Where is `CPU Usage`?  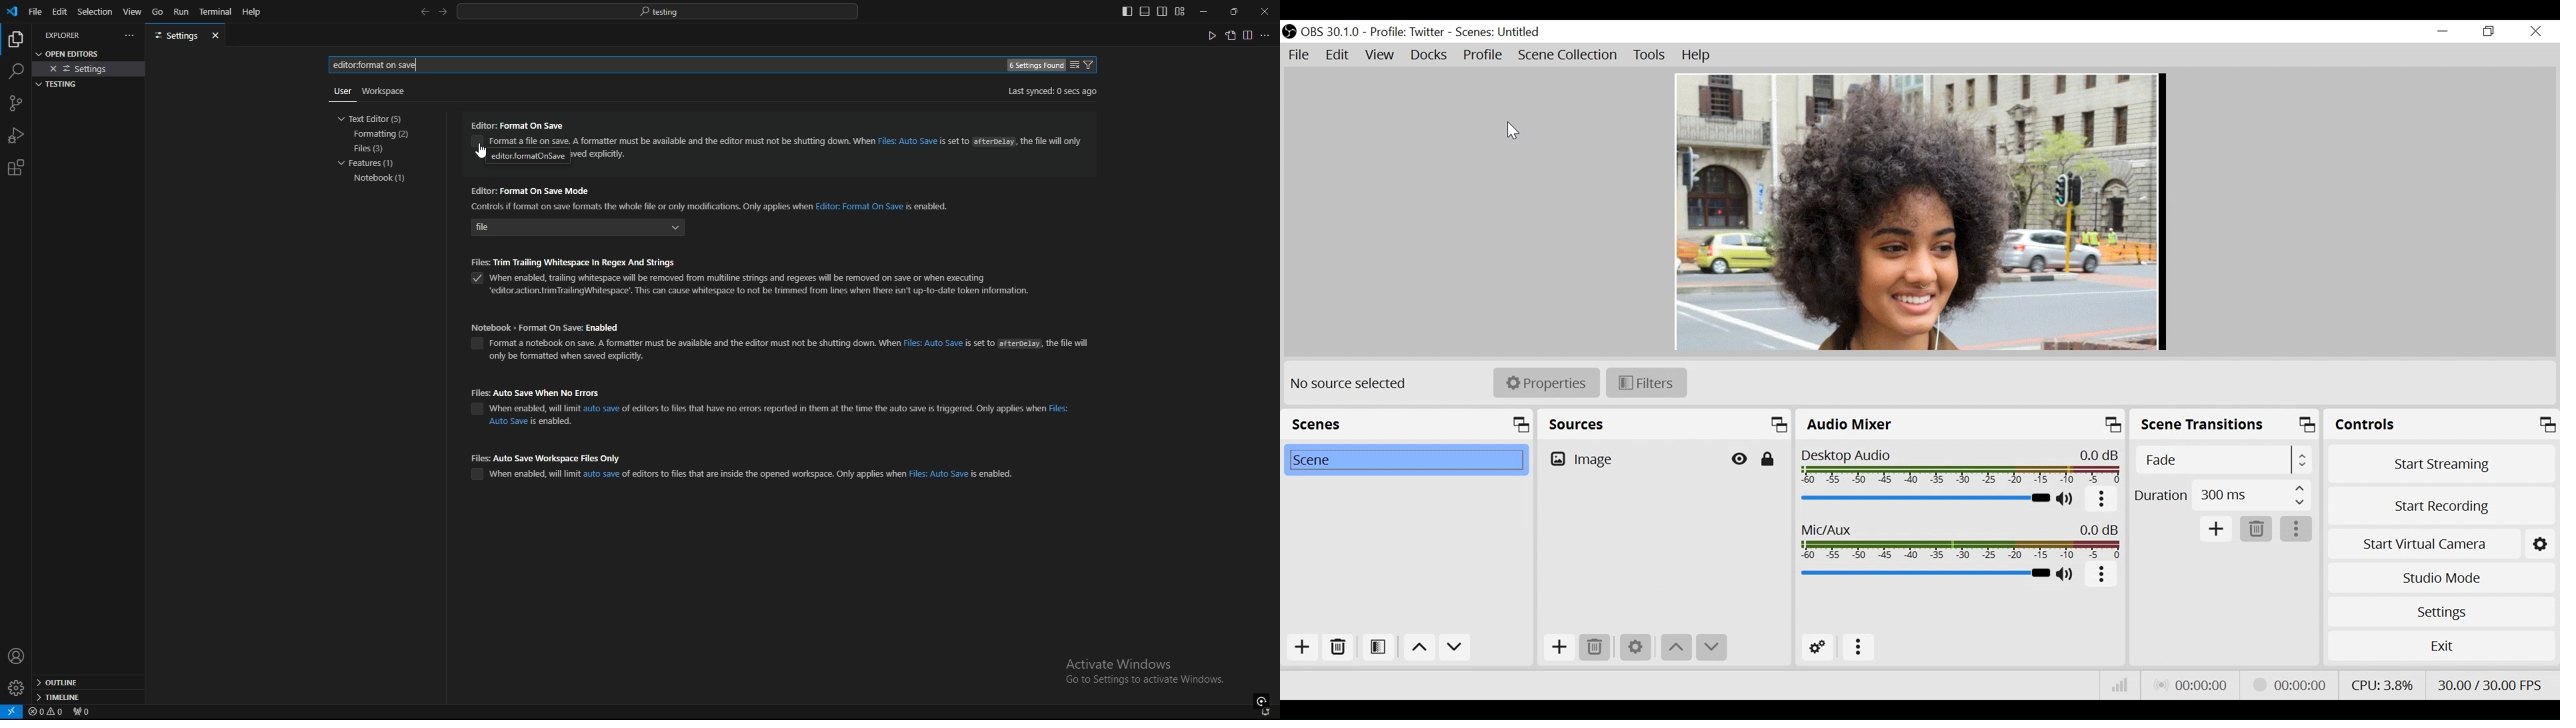 CPU Usage is located at coordinates (2383, 683).